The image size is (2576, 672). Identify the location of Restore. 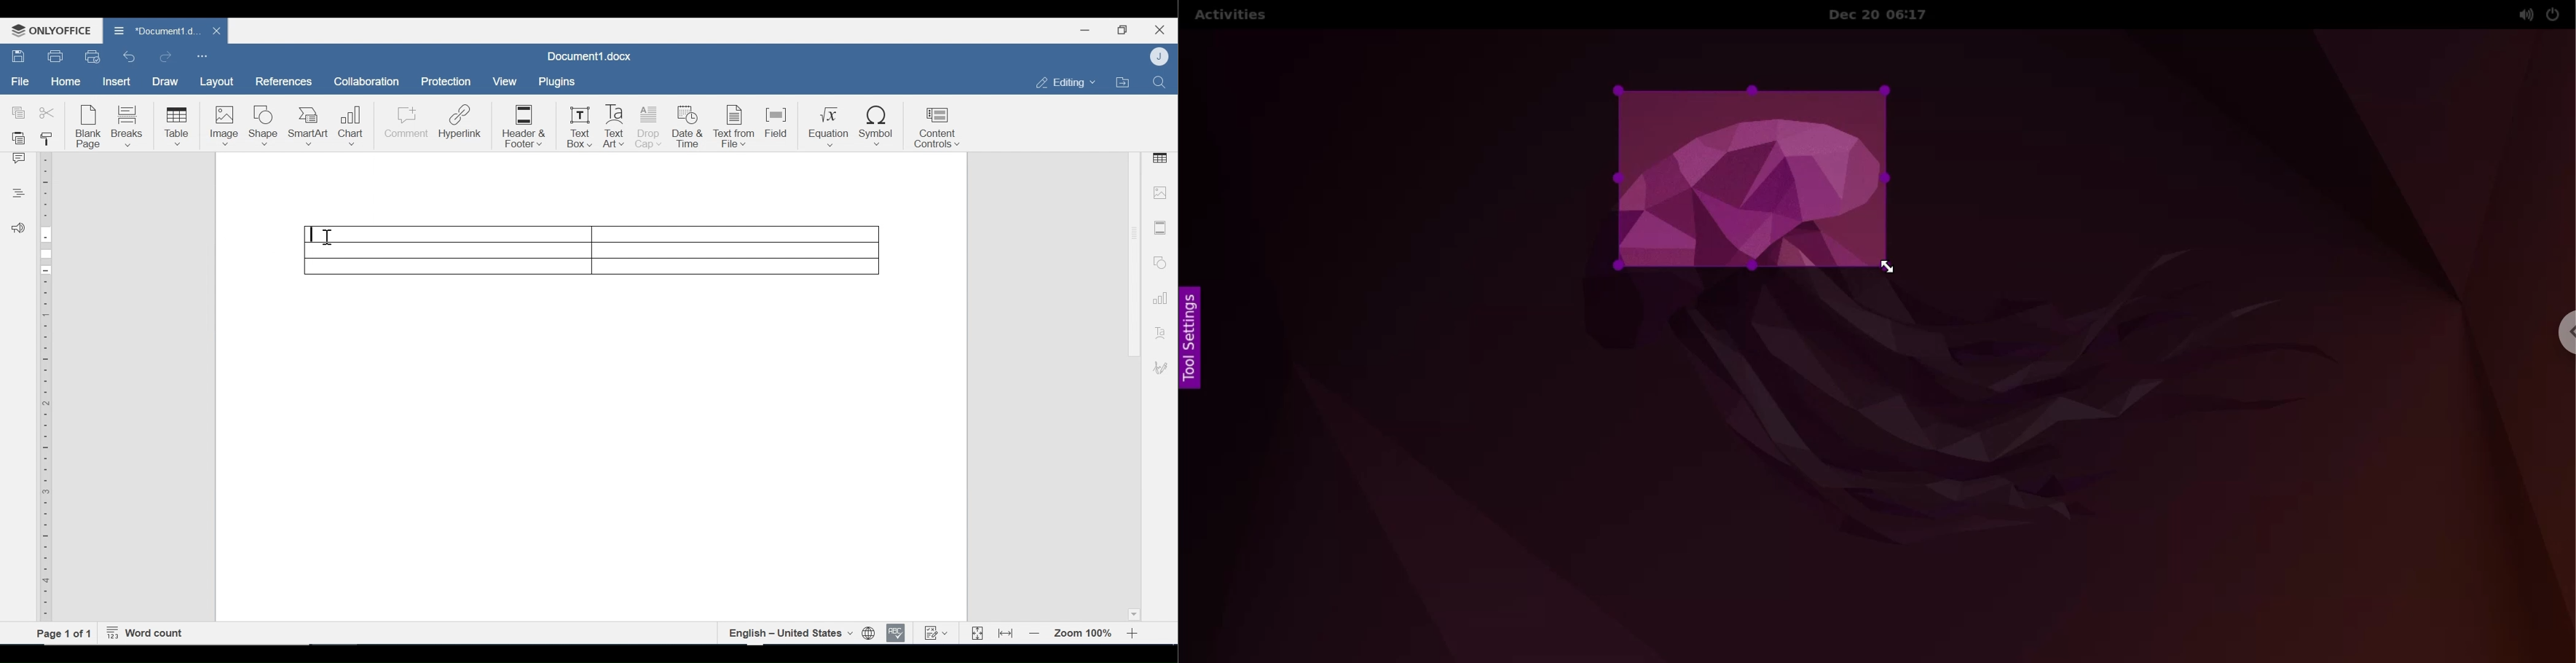
(1122, 30).